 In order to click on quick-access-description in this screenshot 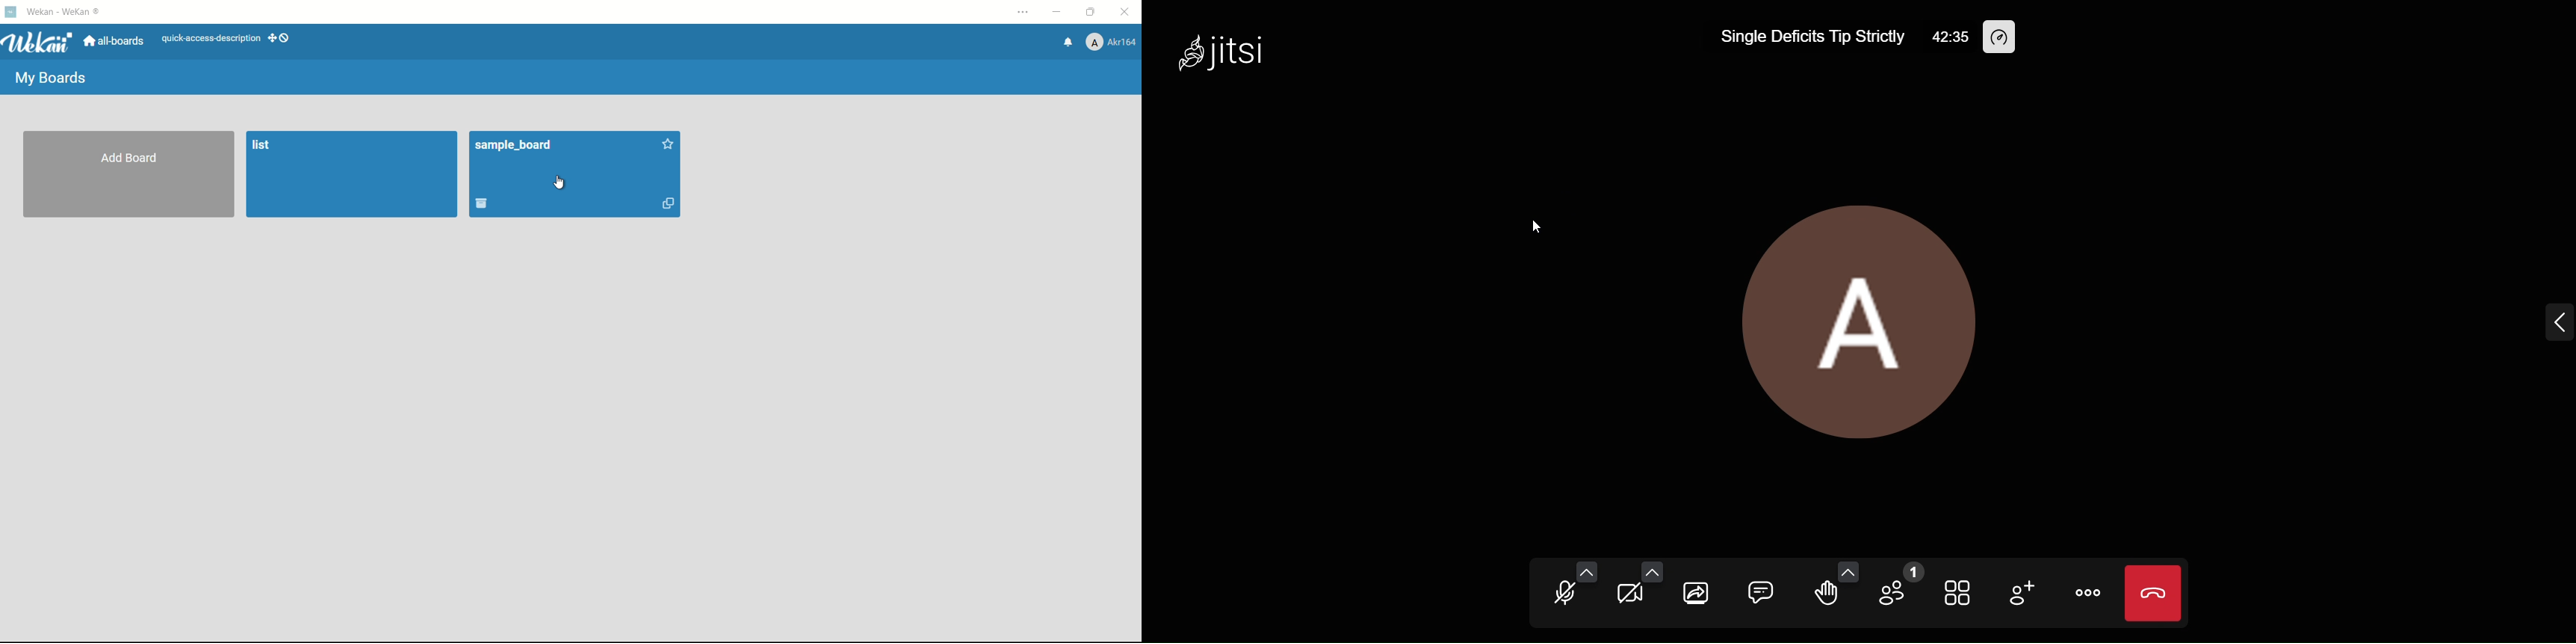, I will do `click(212, 38)`.